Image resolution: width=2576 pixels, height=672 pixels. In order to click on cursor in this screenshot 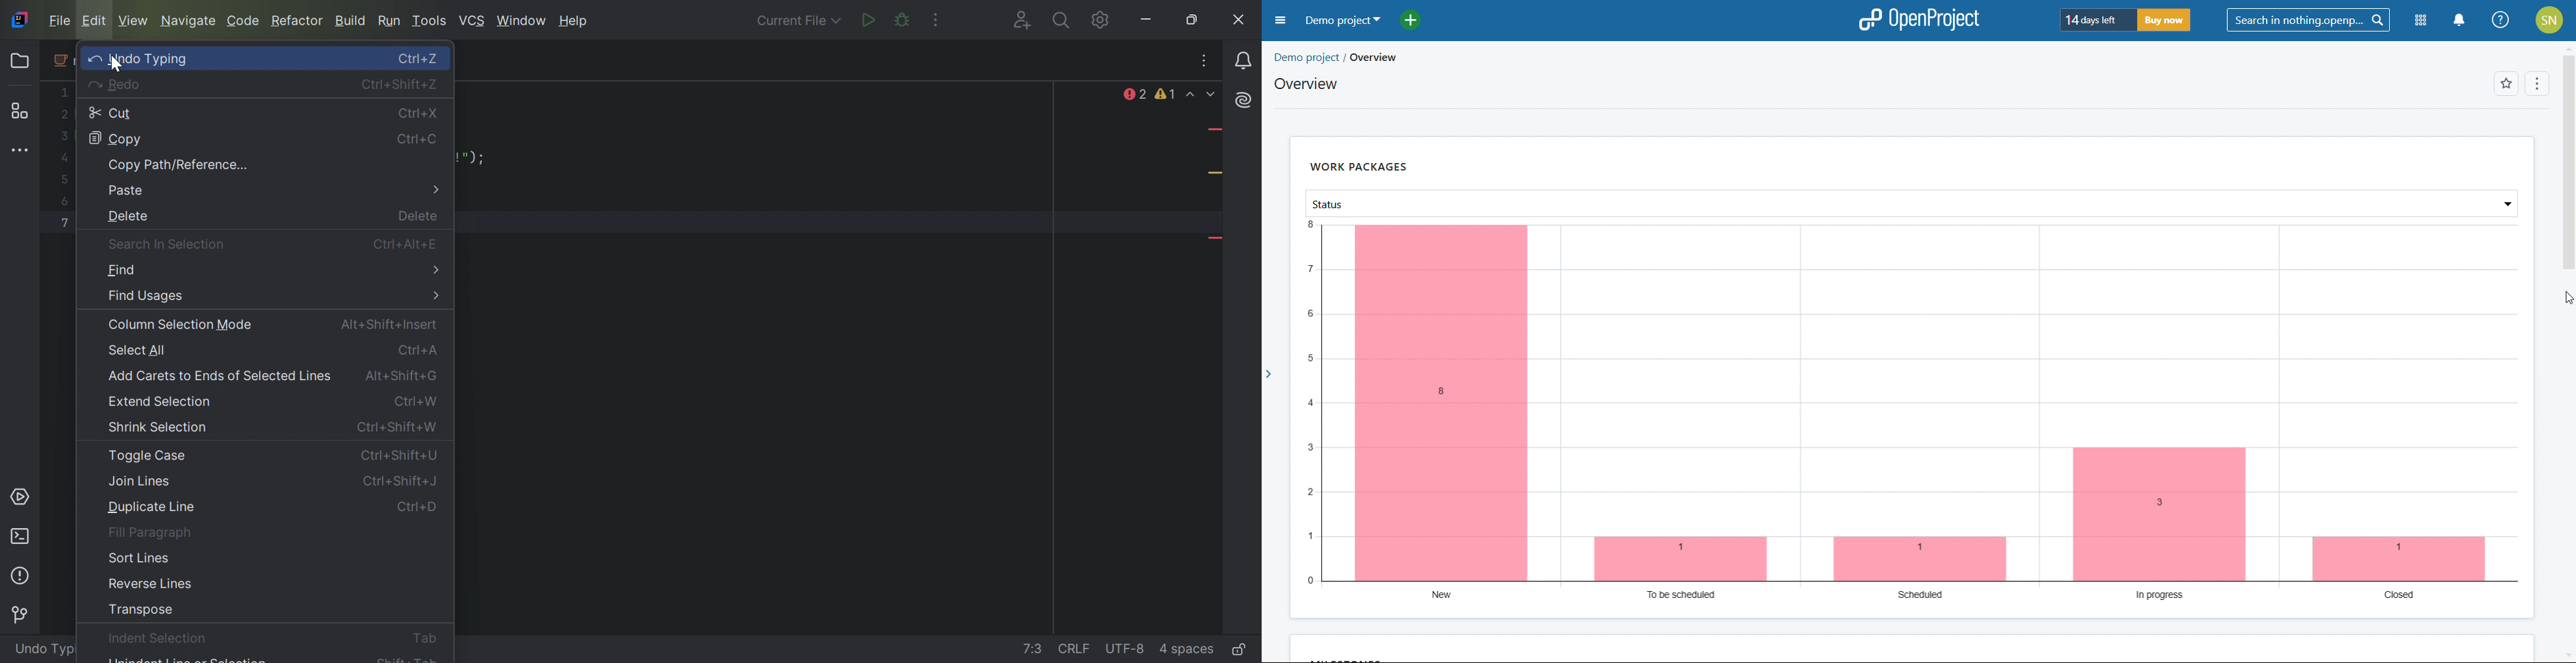, I will do `click(119, 64)`.